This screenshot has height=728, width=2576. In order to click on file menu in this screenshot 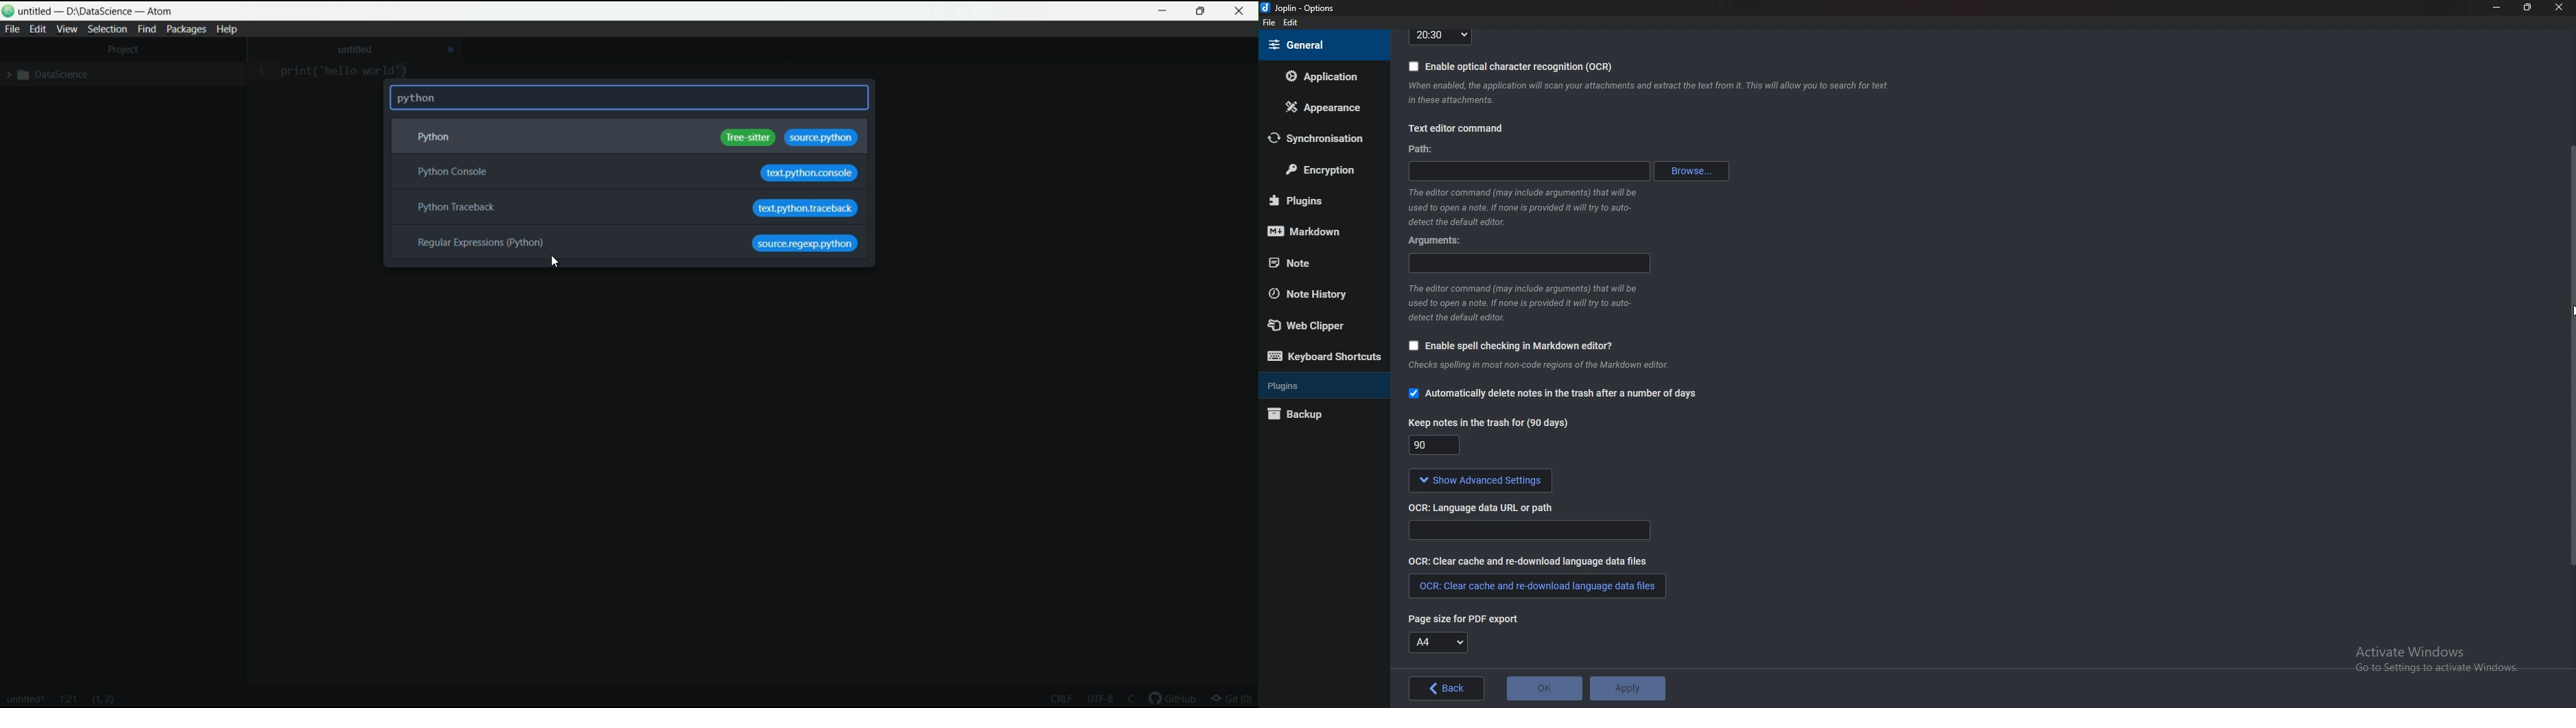, I will do `click(12, 30)`.